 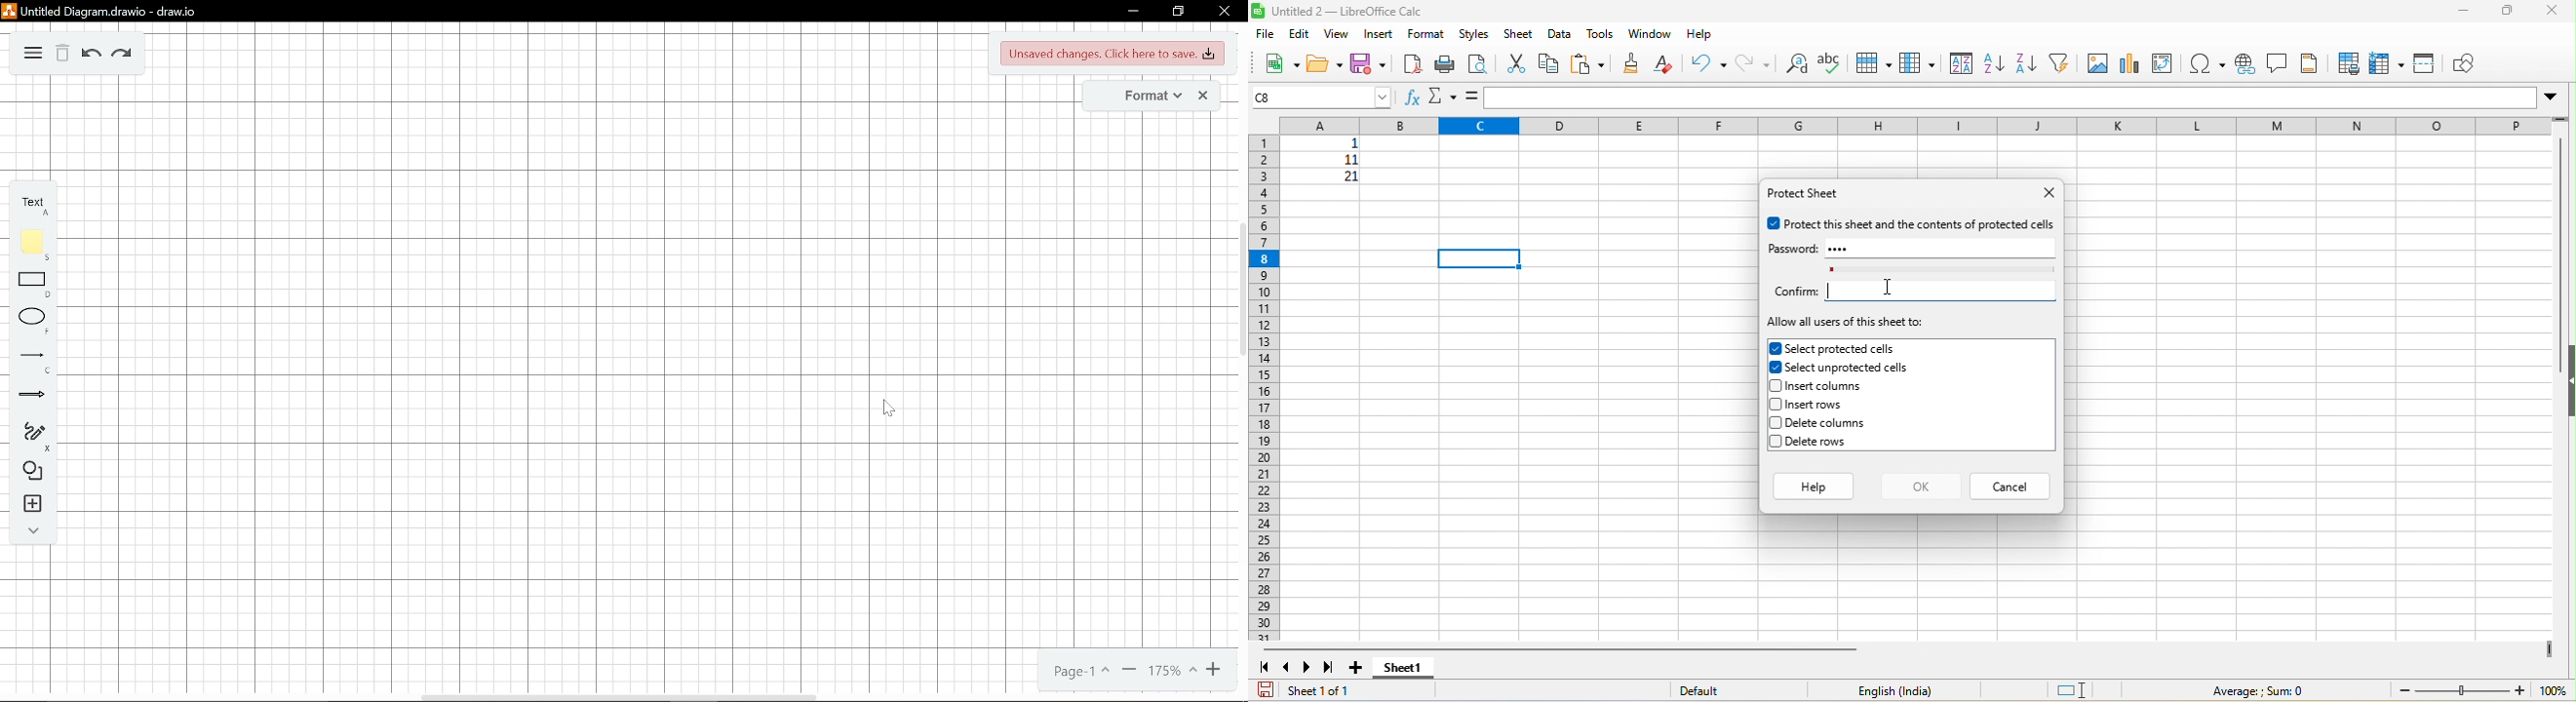 What do you see at coordinates (1598, 33) in the screenshot?
I see `tools` at bounding box center [1598, 33].